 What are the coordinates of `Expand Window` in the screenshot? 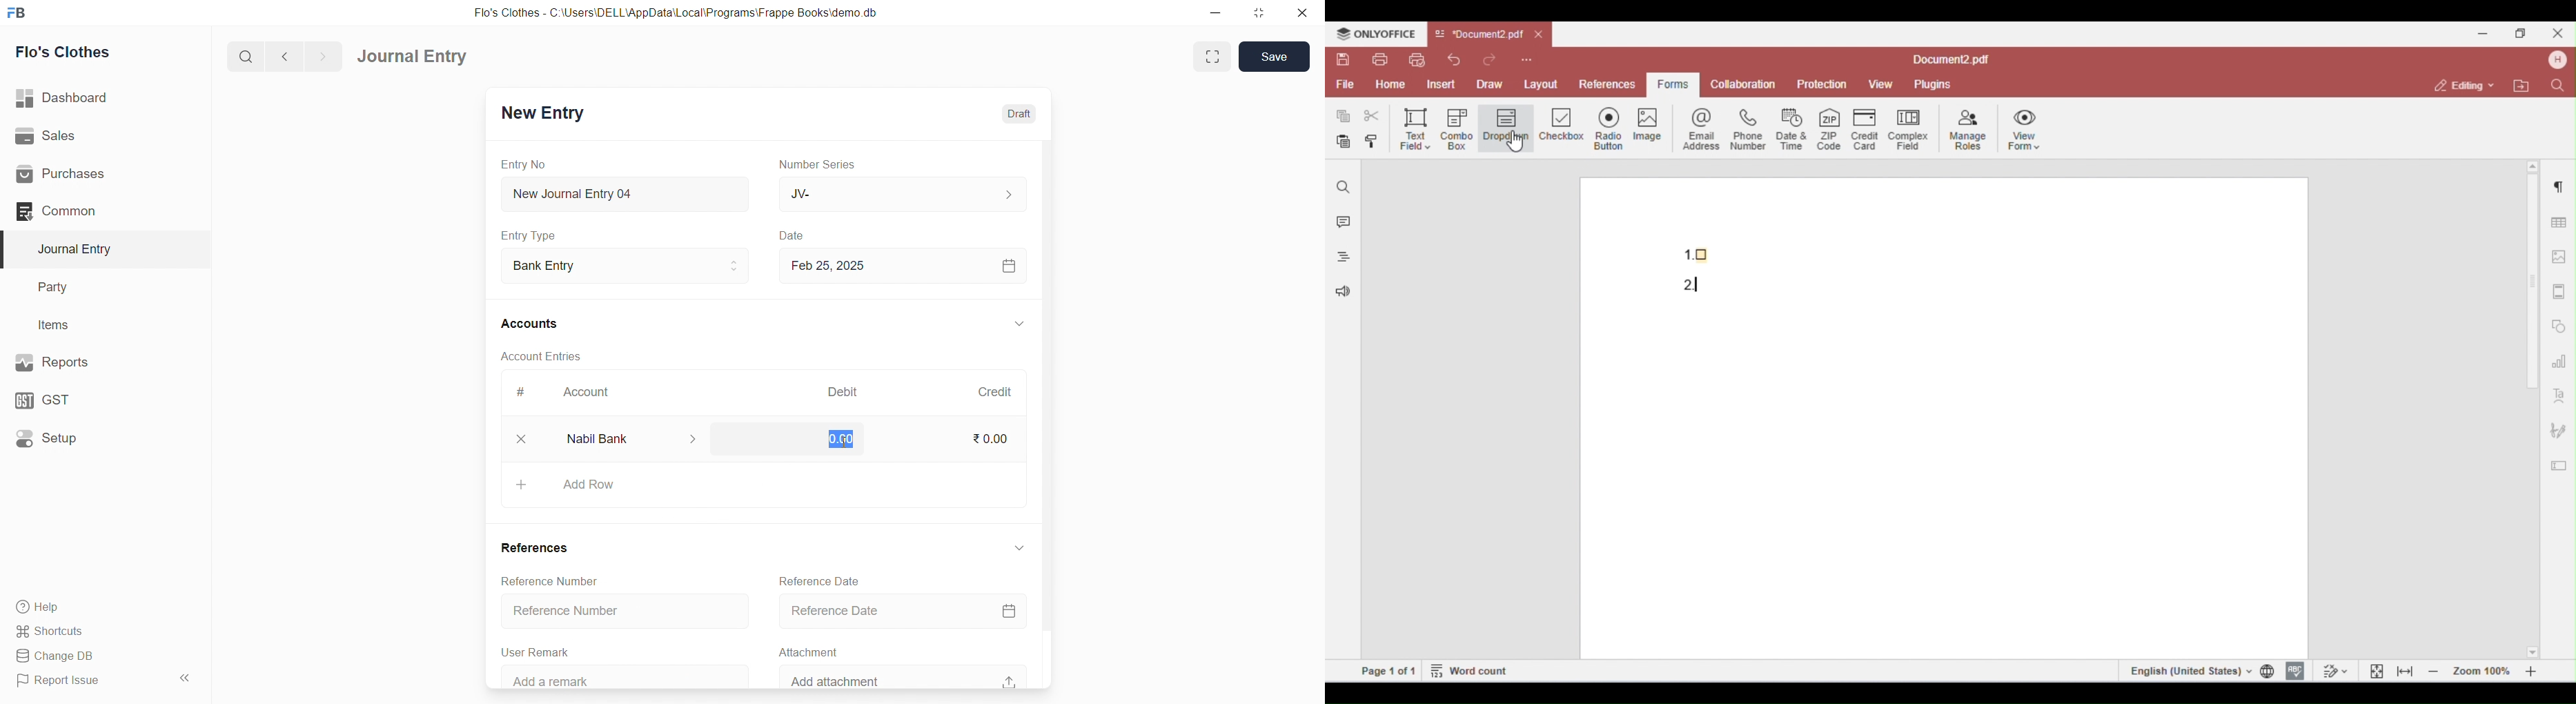 It's located at (1212, 57).